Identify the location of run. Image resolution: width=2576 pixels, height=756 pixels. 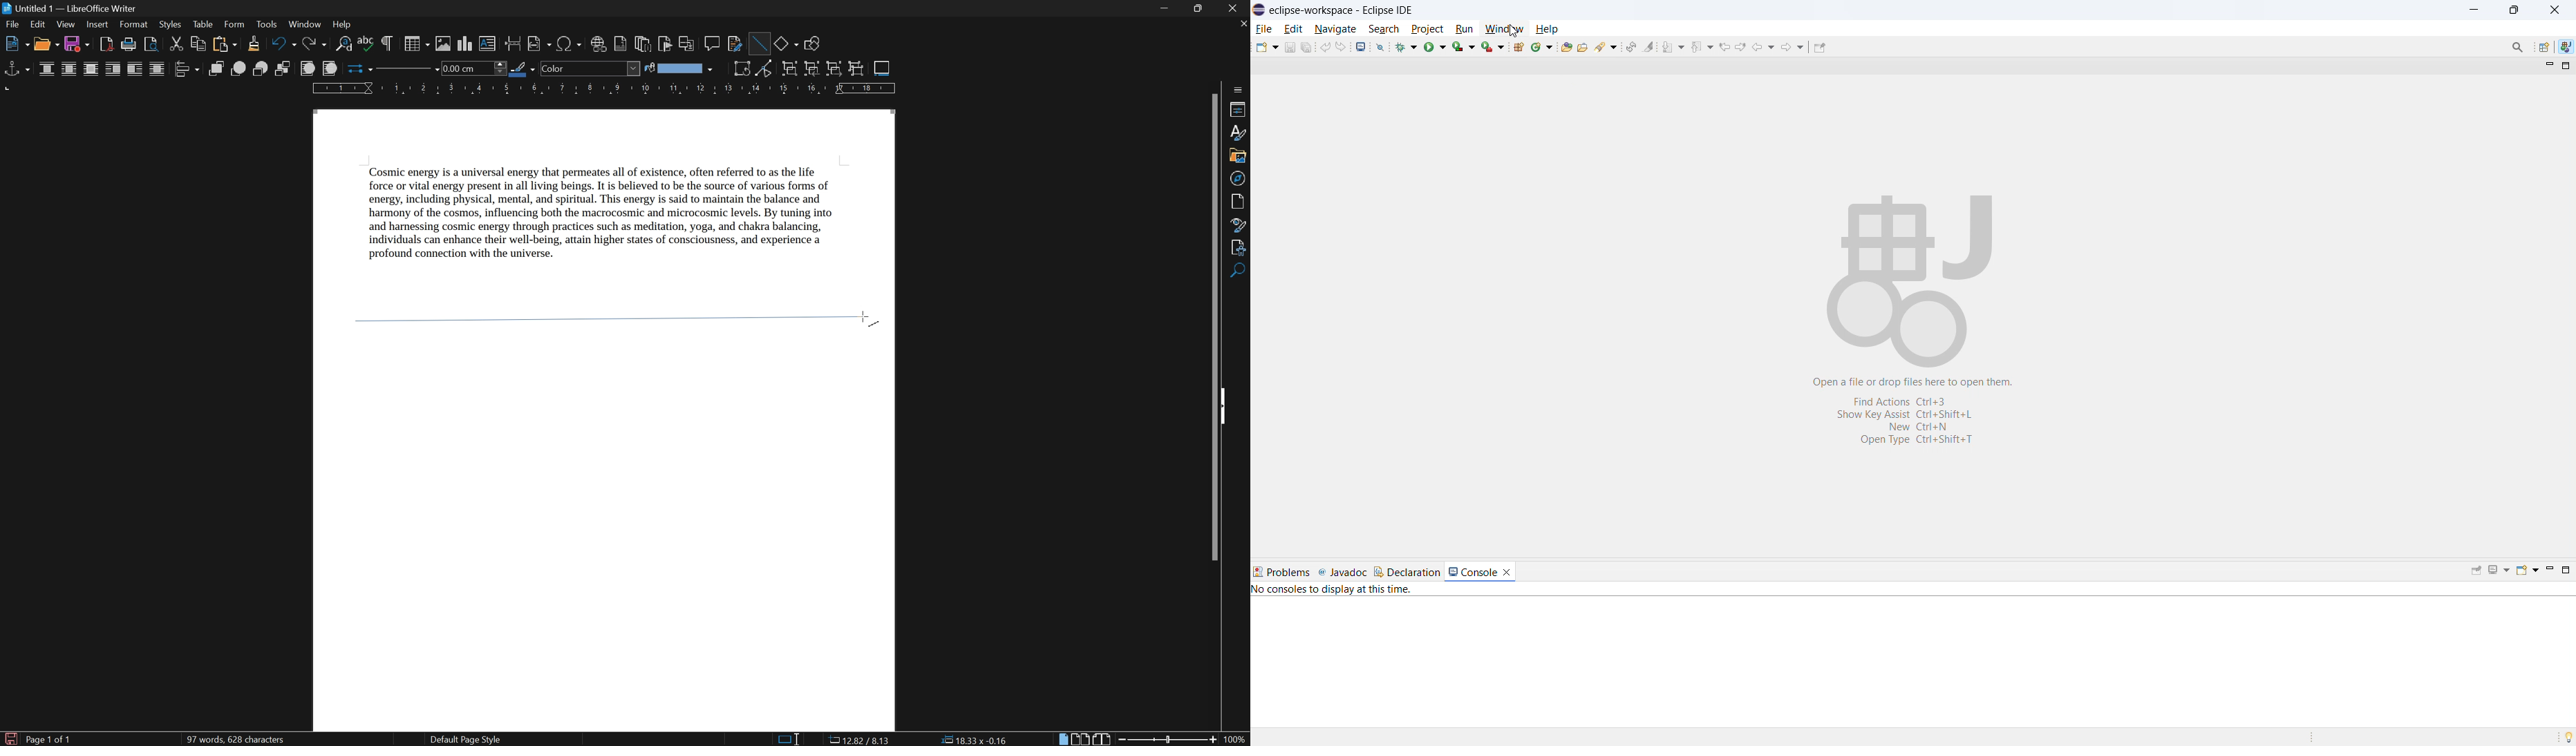
(1435, 47).